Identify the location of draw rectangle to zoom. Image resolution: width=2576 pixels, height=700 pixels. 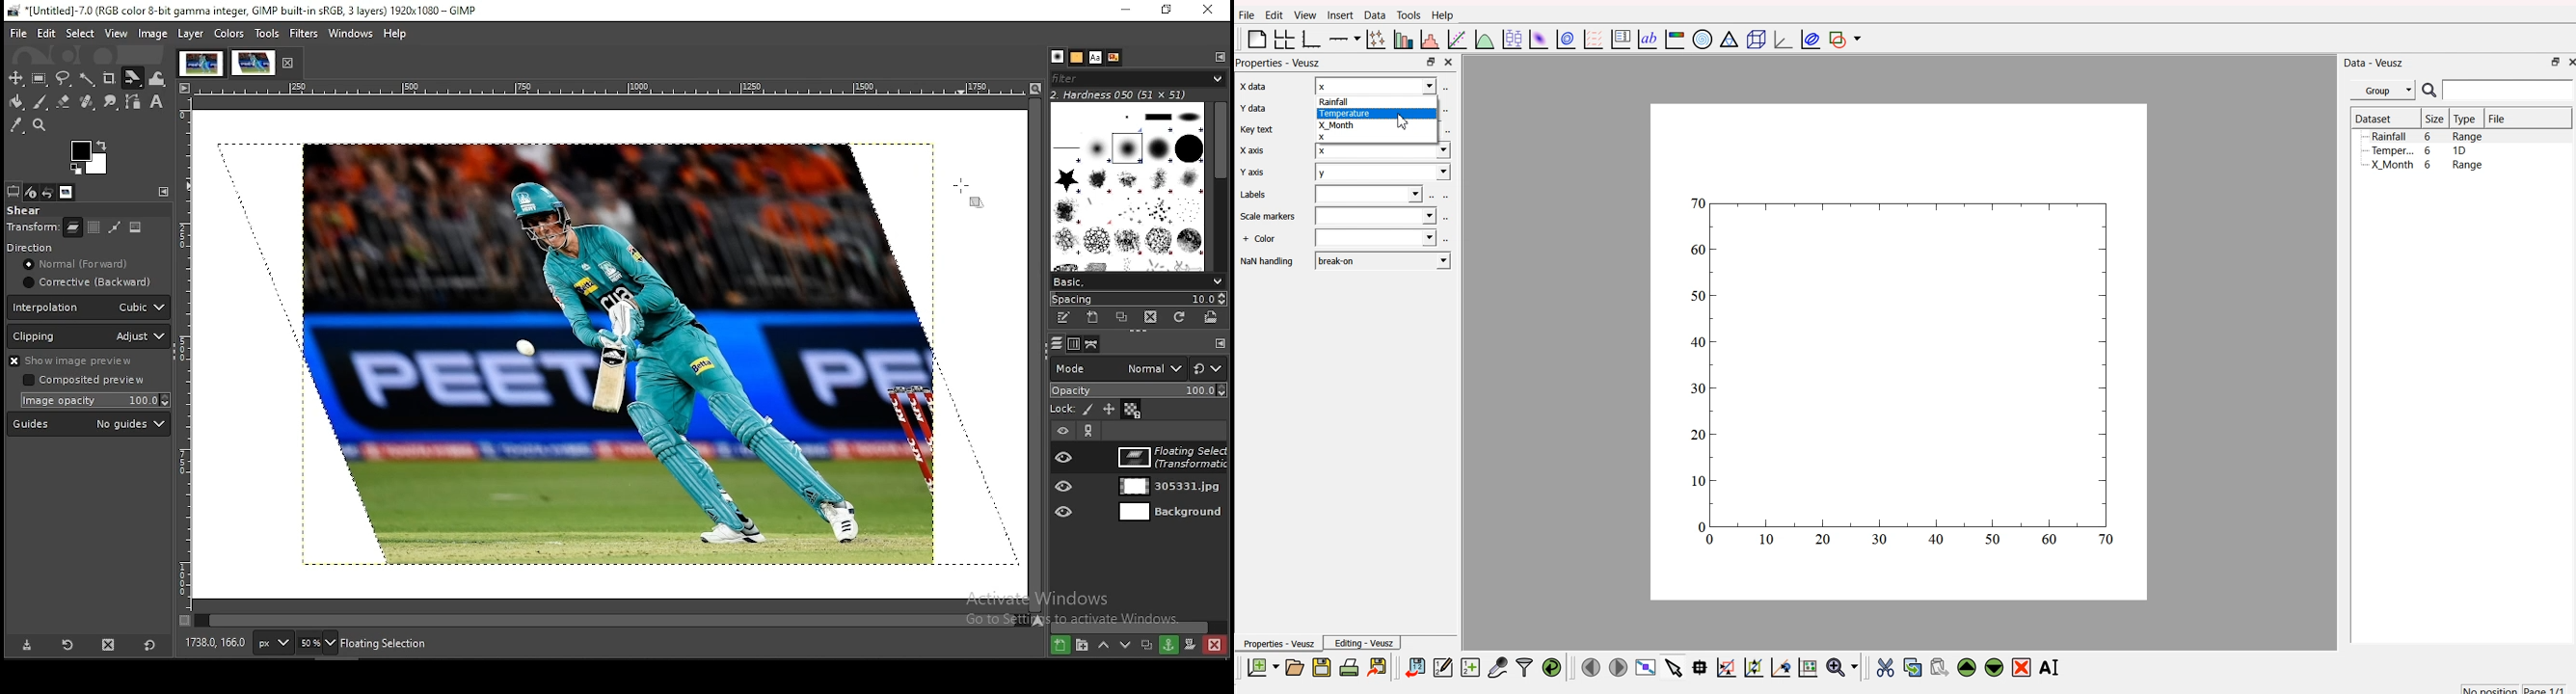
(1726, 667).